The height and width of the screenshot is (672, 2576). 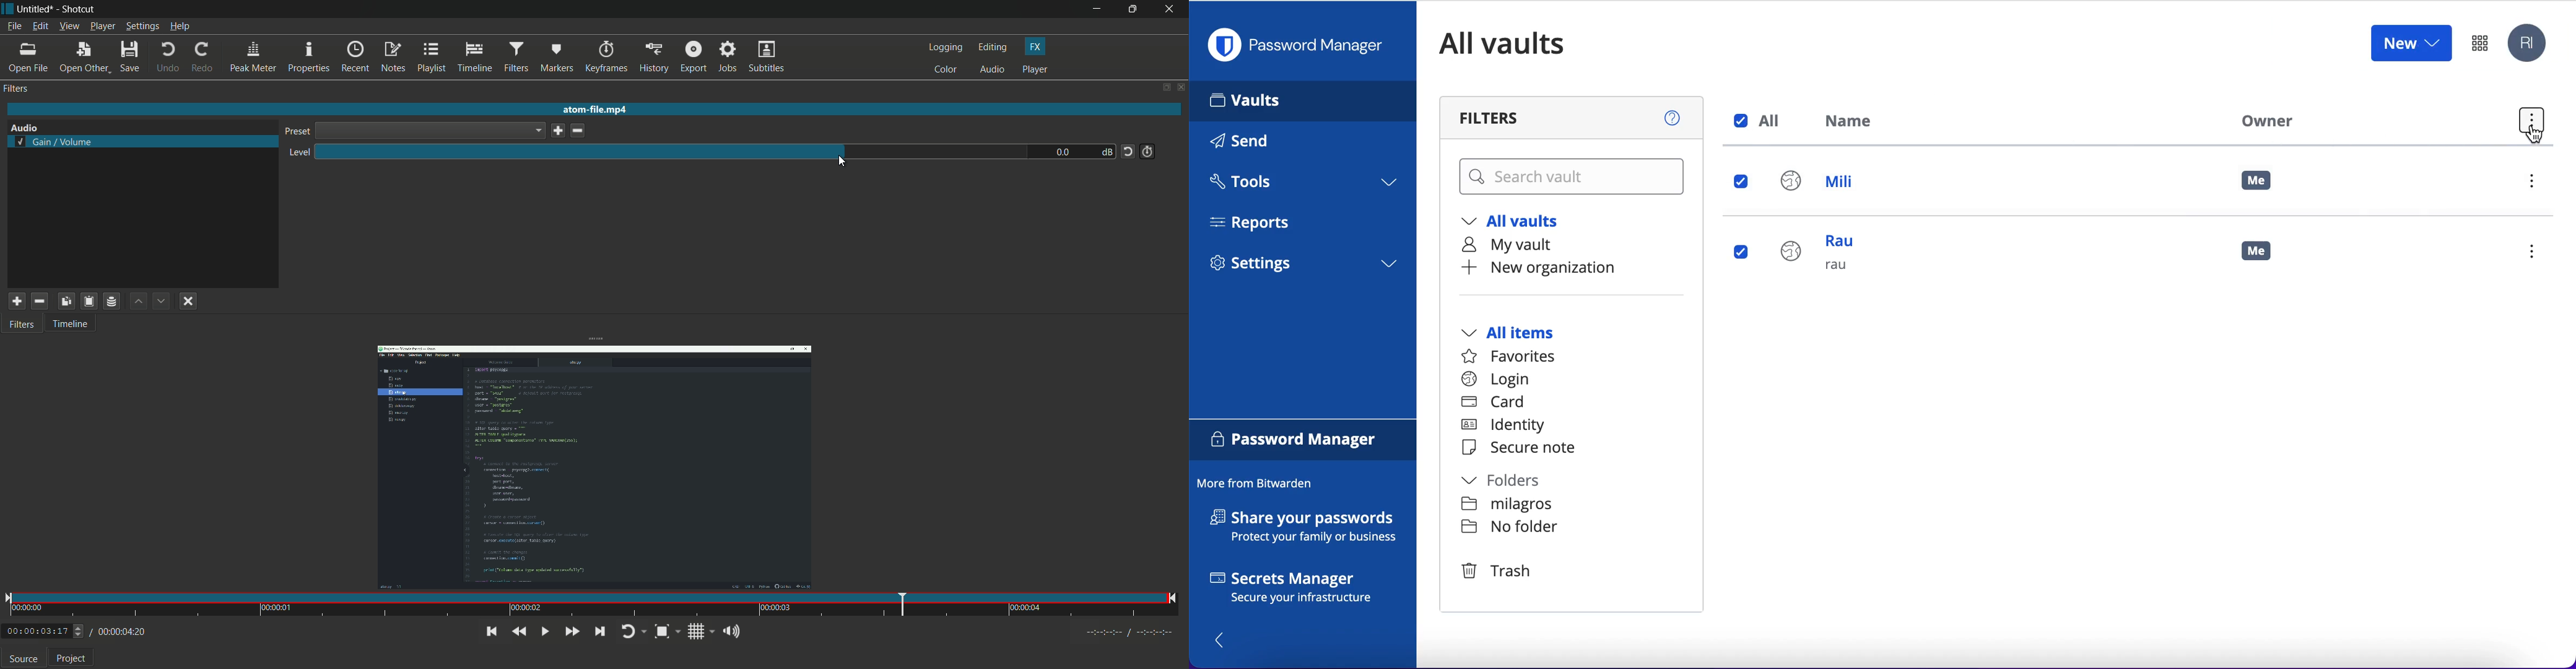 I want to click on file menu, so click(x=14, y=26).